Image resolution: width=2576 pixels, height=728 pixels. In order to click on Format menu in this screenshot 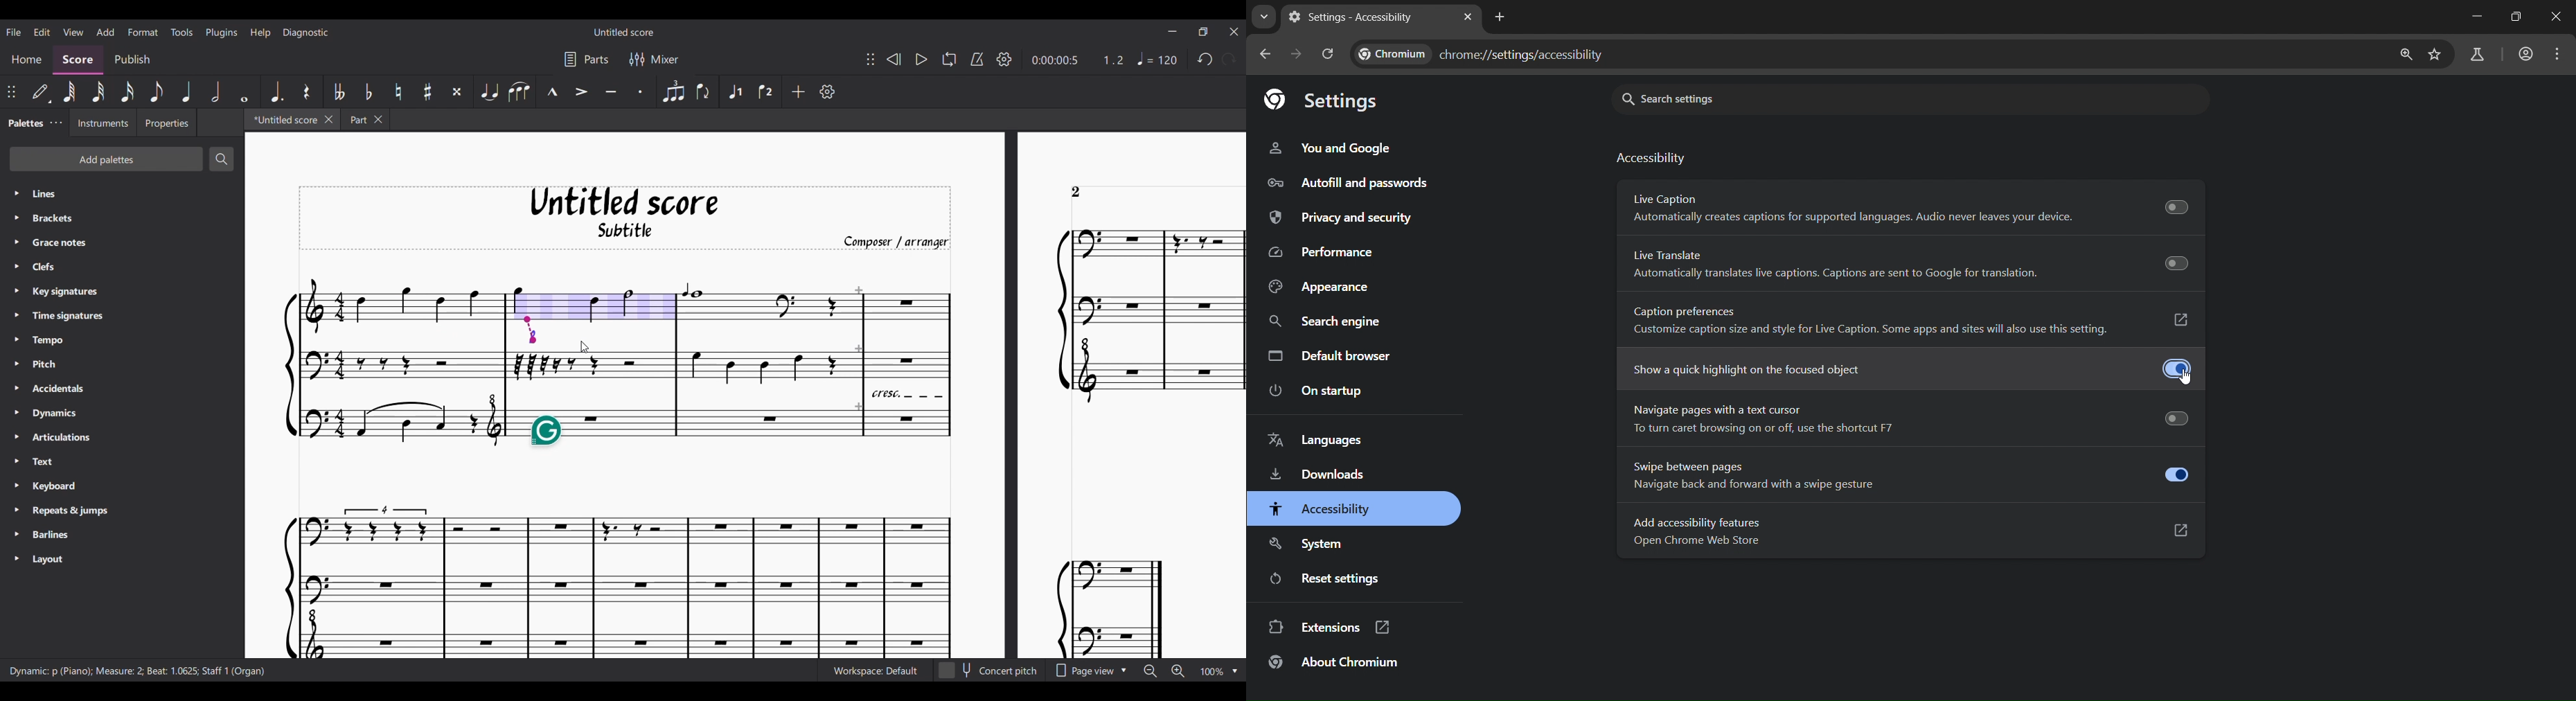, I will do `click(143, 32)`.